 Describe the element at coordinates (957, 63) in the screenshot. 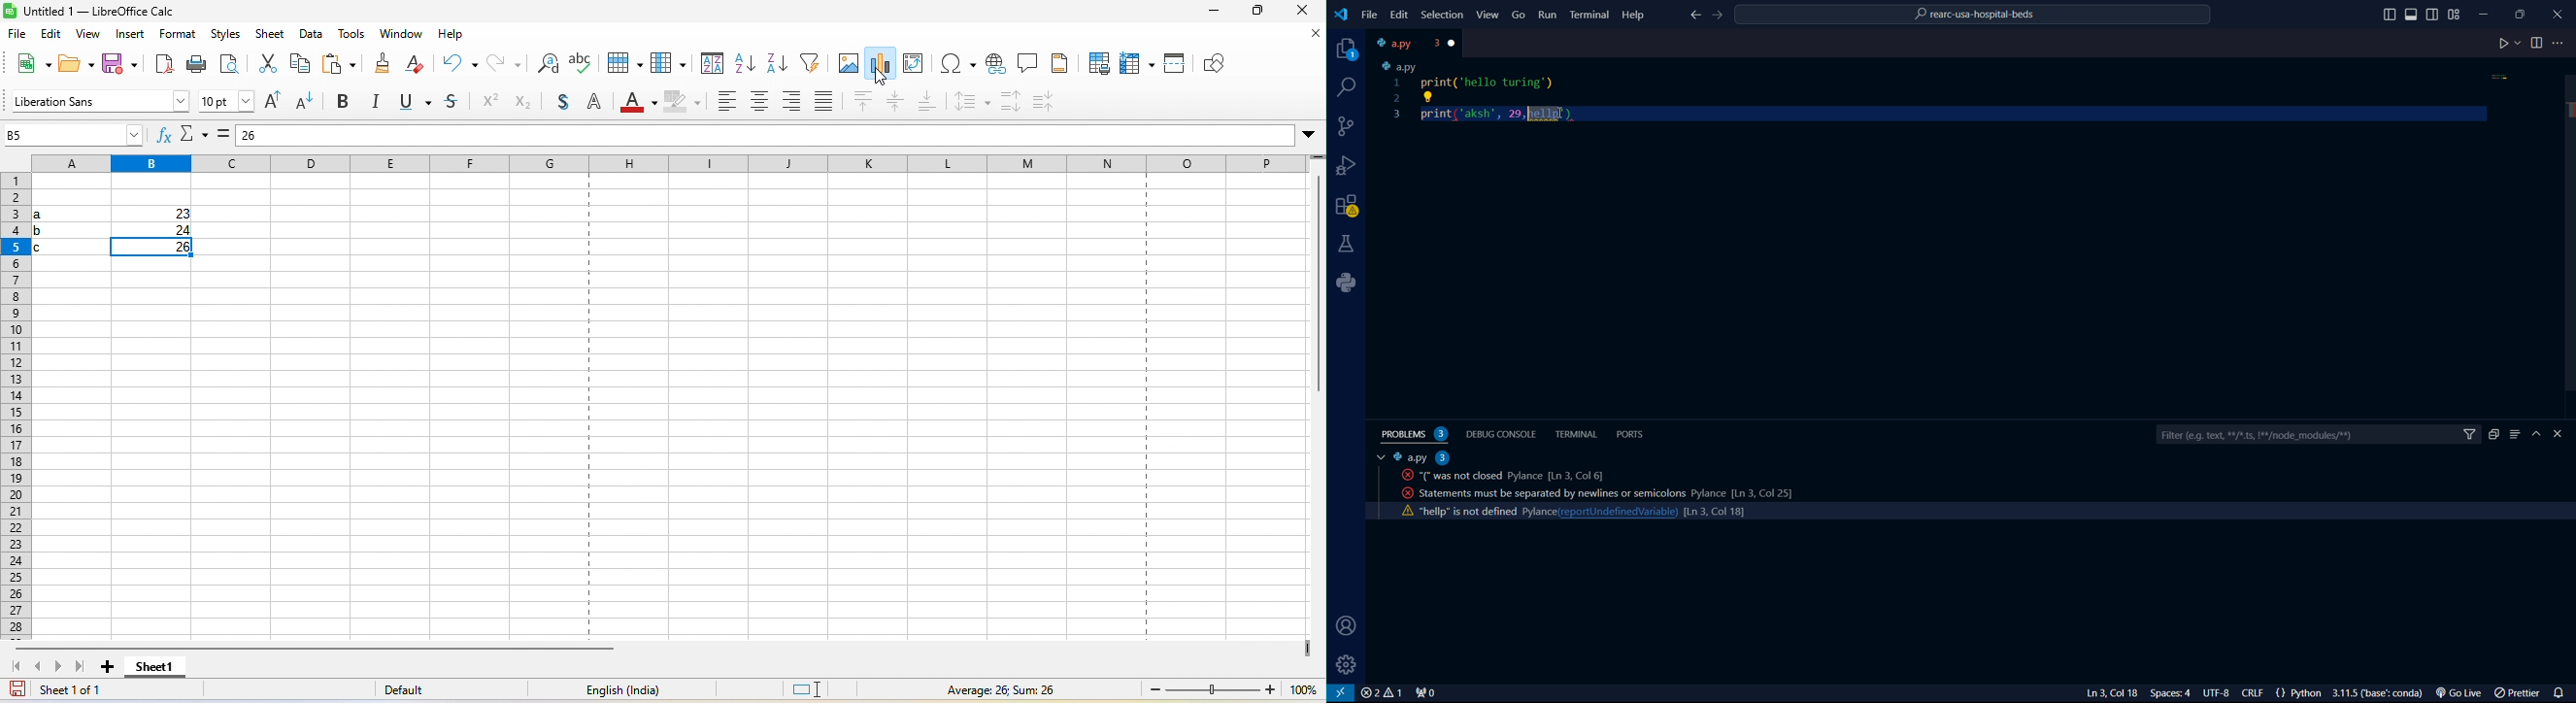

I see `special character` at that location.